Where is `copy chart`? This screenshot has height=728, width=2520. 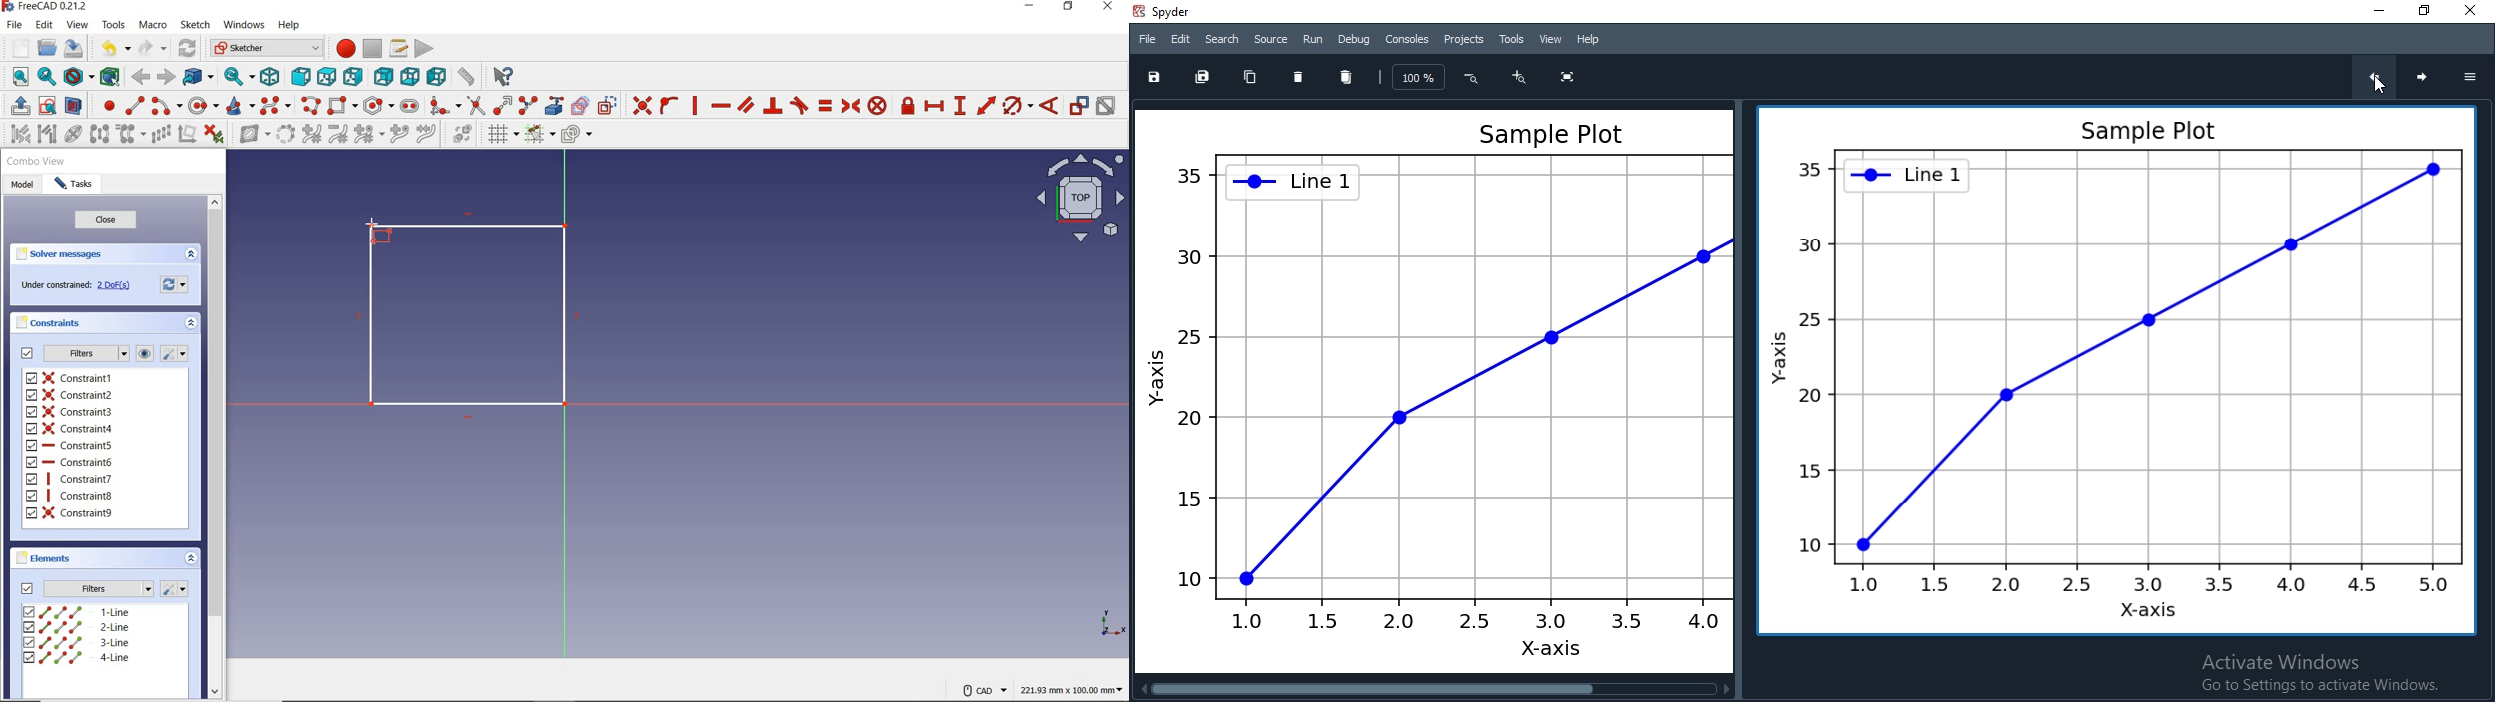 copy chart is located at coordinates (1250, 76).